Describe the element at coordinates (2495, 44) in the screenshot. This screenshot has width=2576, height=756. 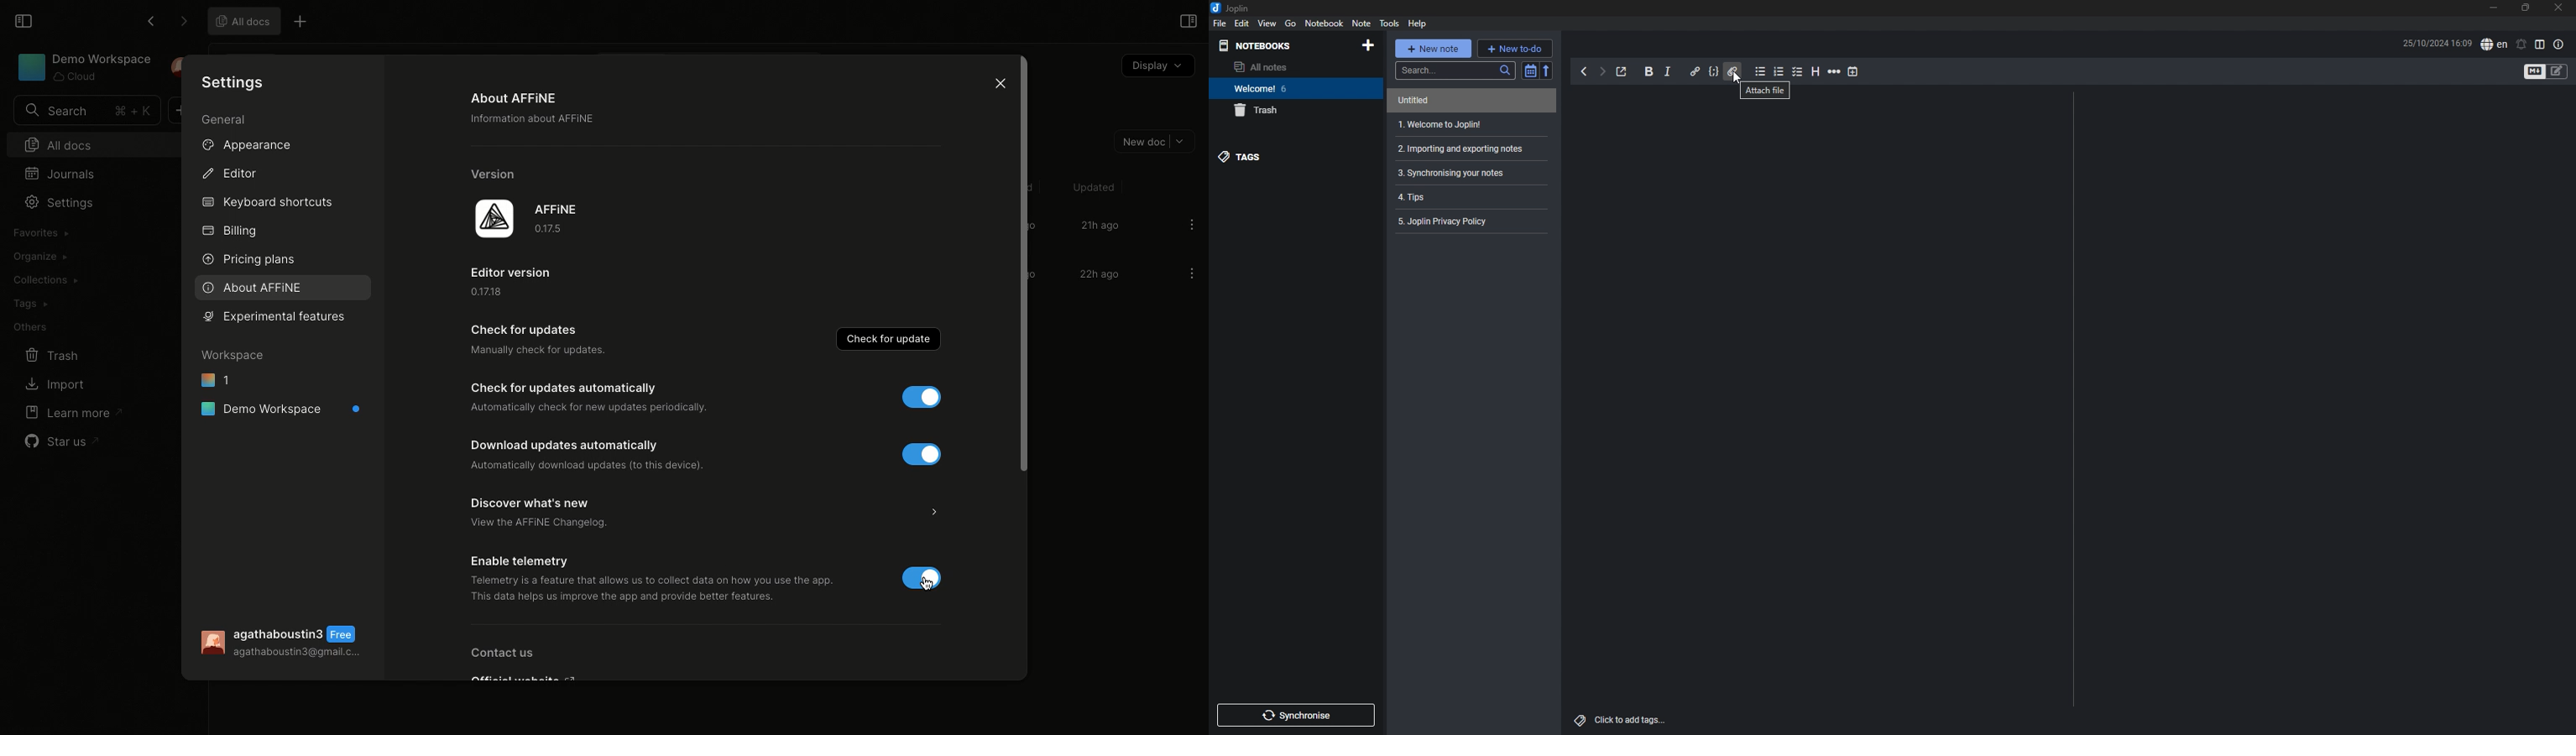
I see `spell check` at that location.